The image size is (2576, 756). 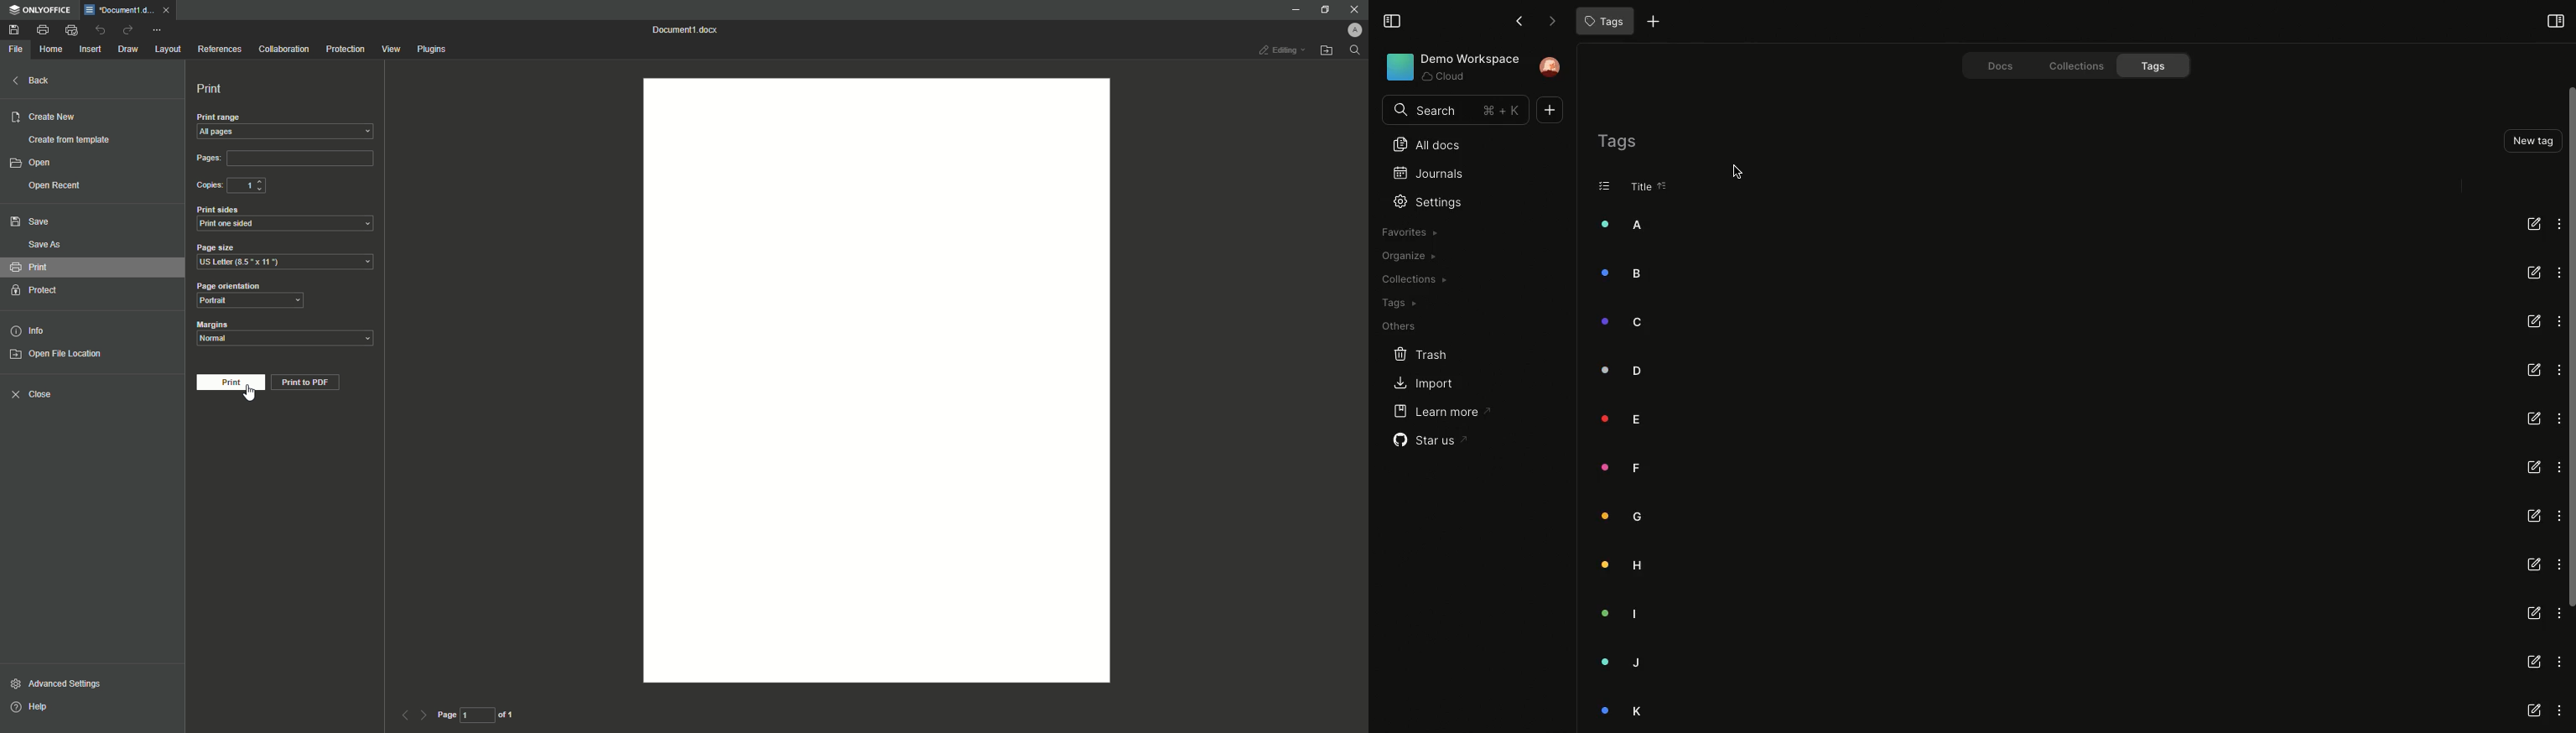 I want to click on Options, so click(x=2558, y=564).